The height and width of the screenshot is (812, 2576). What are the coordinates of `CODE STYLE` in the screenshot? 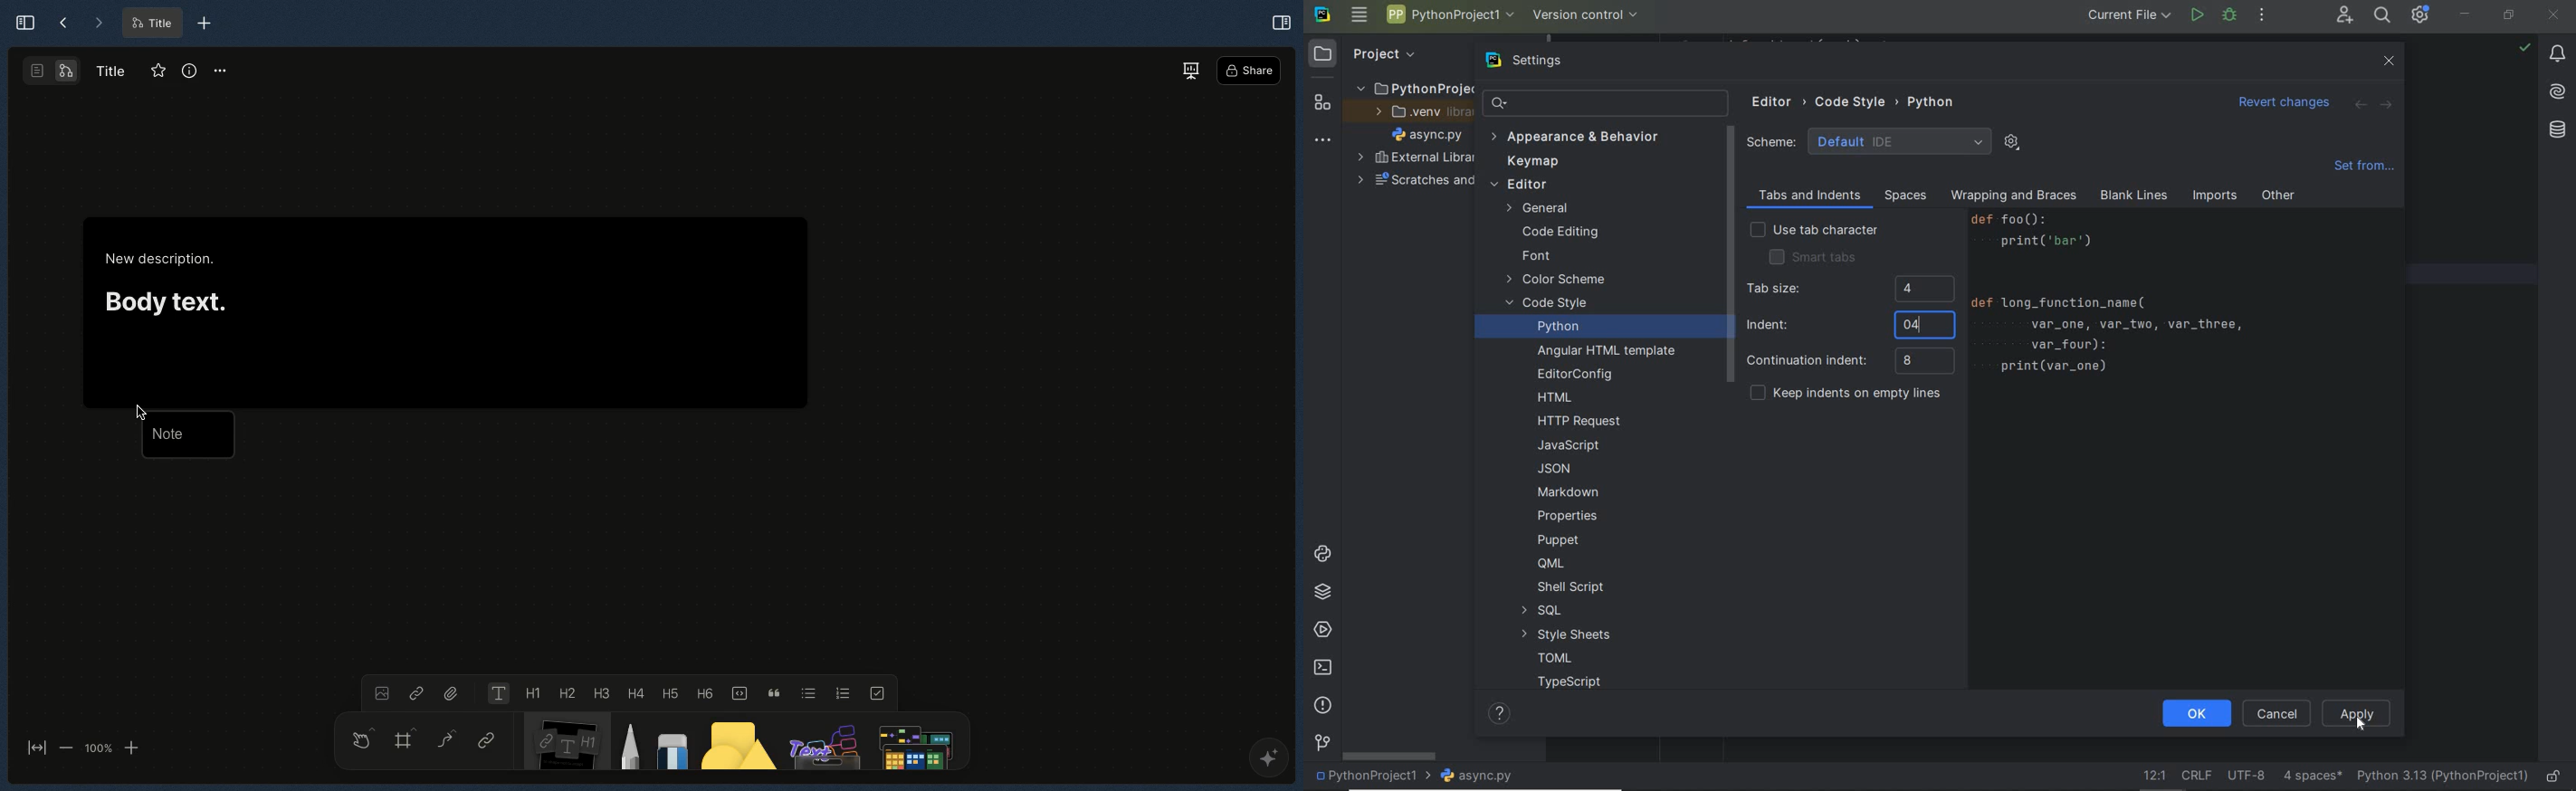 It's located at (1858, 100).